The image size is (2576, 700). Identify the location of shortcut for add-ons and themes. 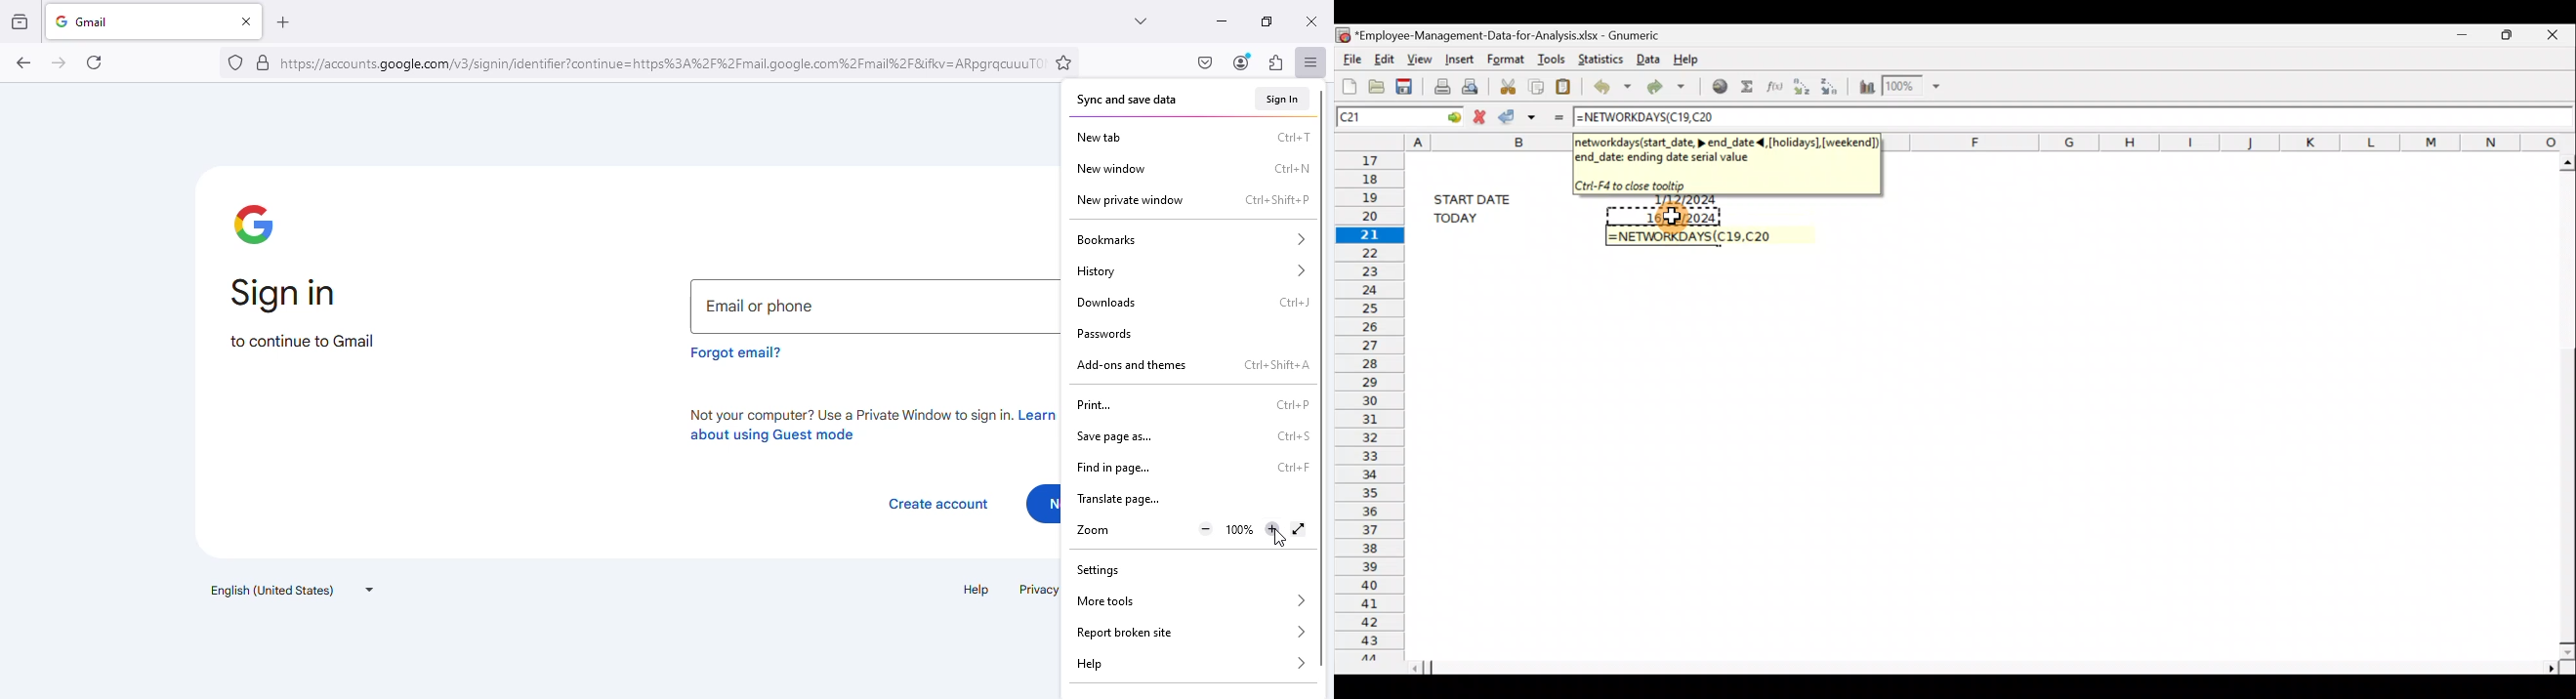
(1275, 366).